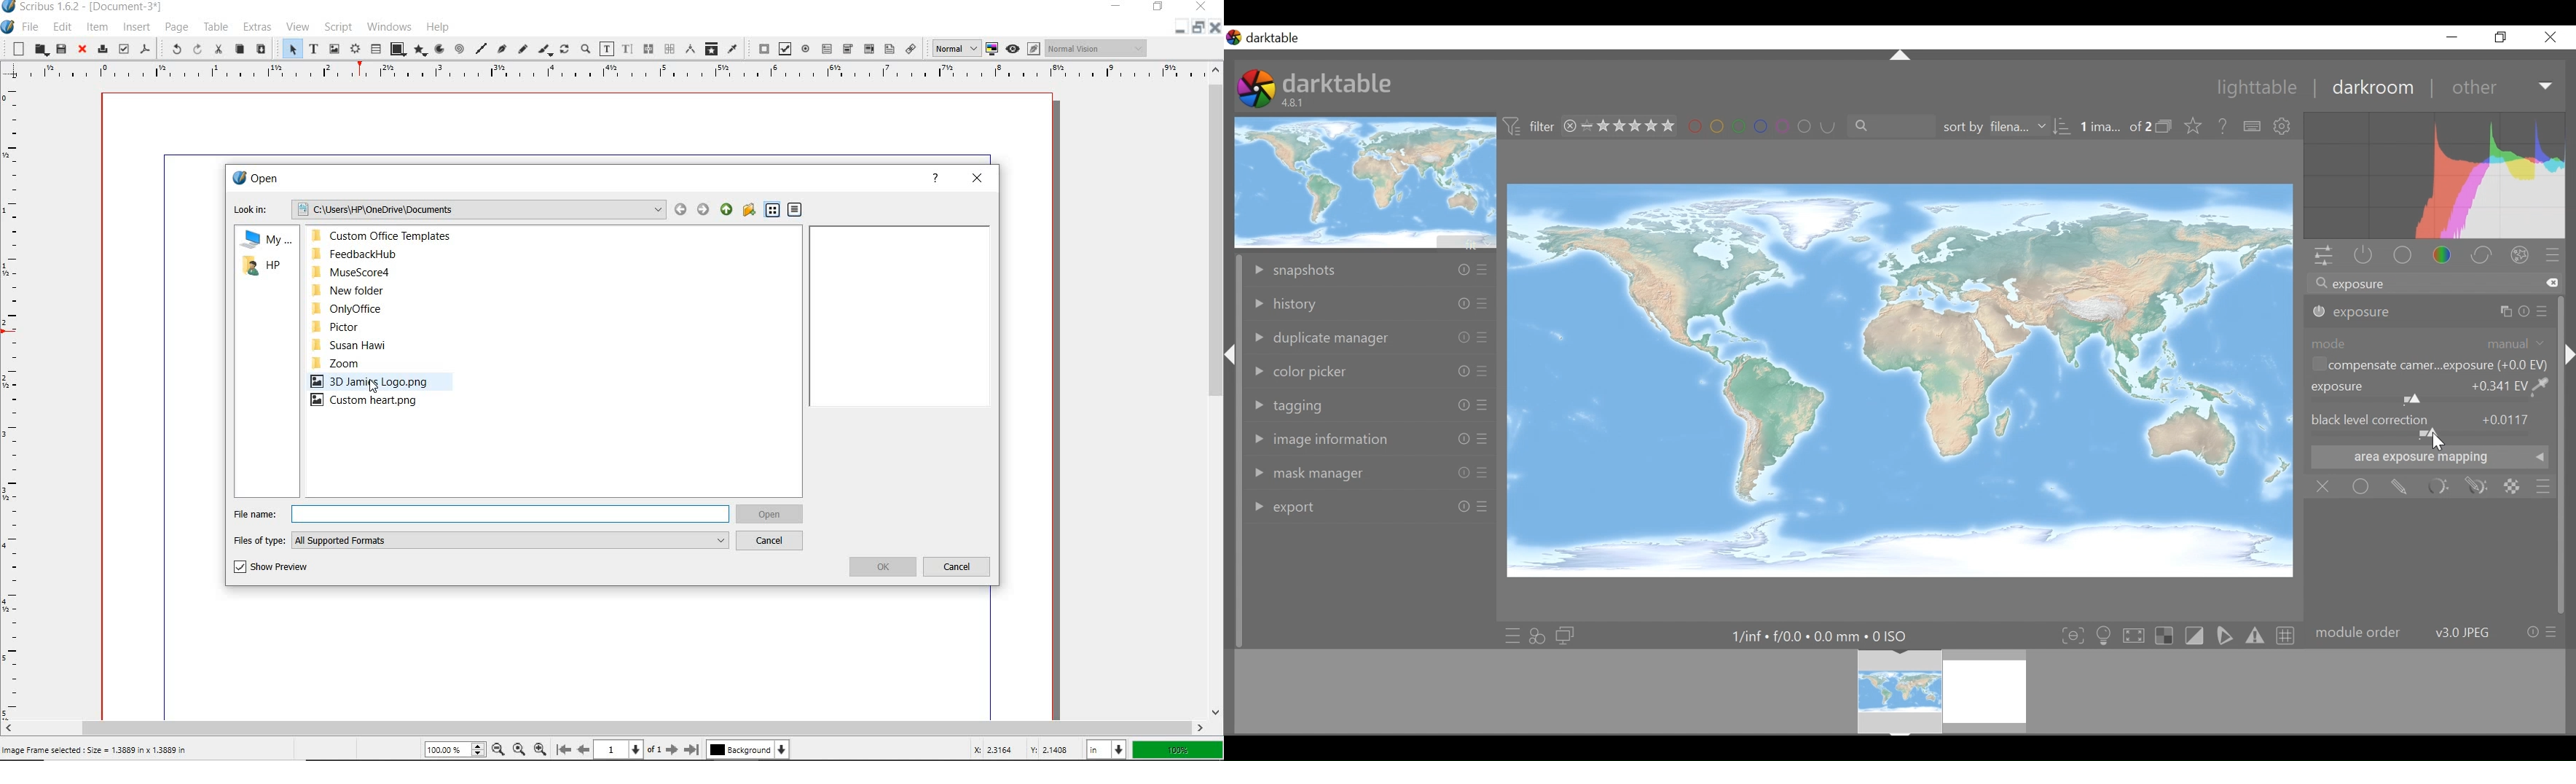 This screenshot has width=2576, height=784. What do you see at coordinates (2115, 125) in the screenshot?
I see `Image 1 out of 2 selected` at bounding box center [2115, 125].